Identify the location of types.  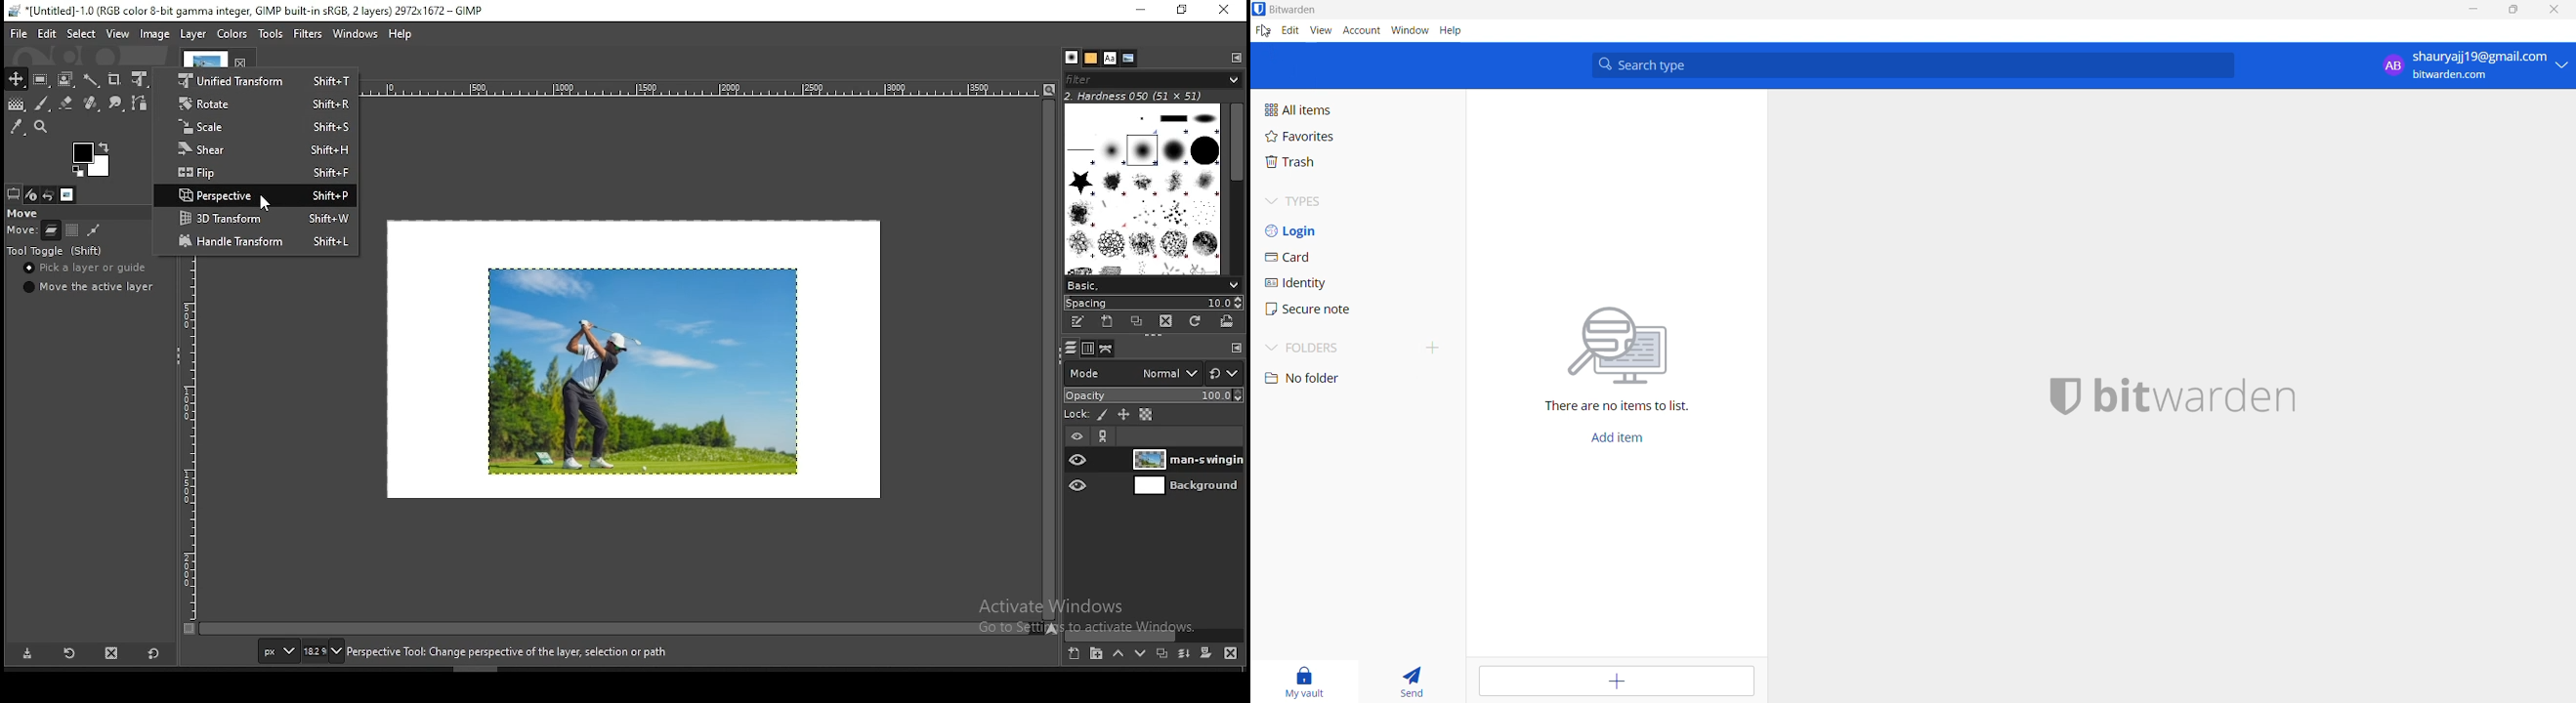
(1337, 200).